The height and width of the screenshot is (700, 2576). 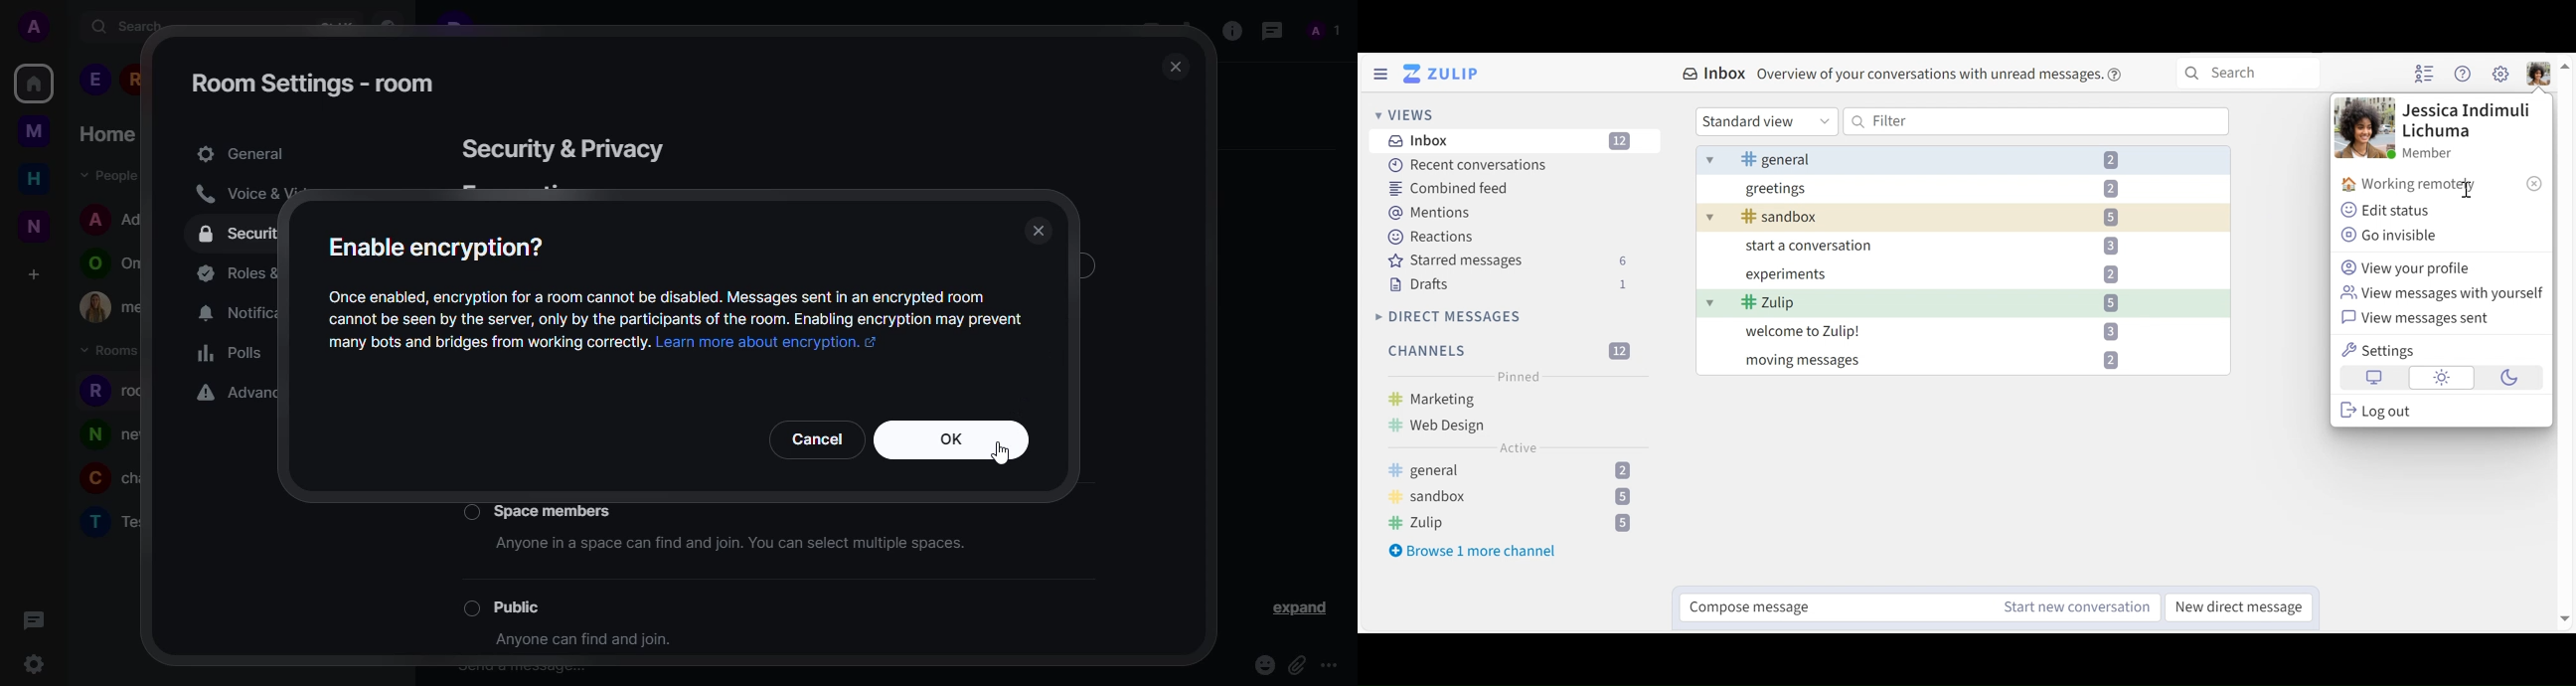 What do you see at coordinates (241, 154) in the screenshot?
I see `general` at bounding box center [241, 154].